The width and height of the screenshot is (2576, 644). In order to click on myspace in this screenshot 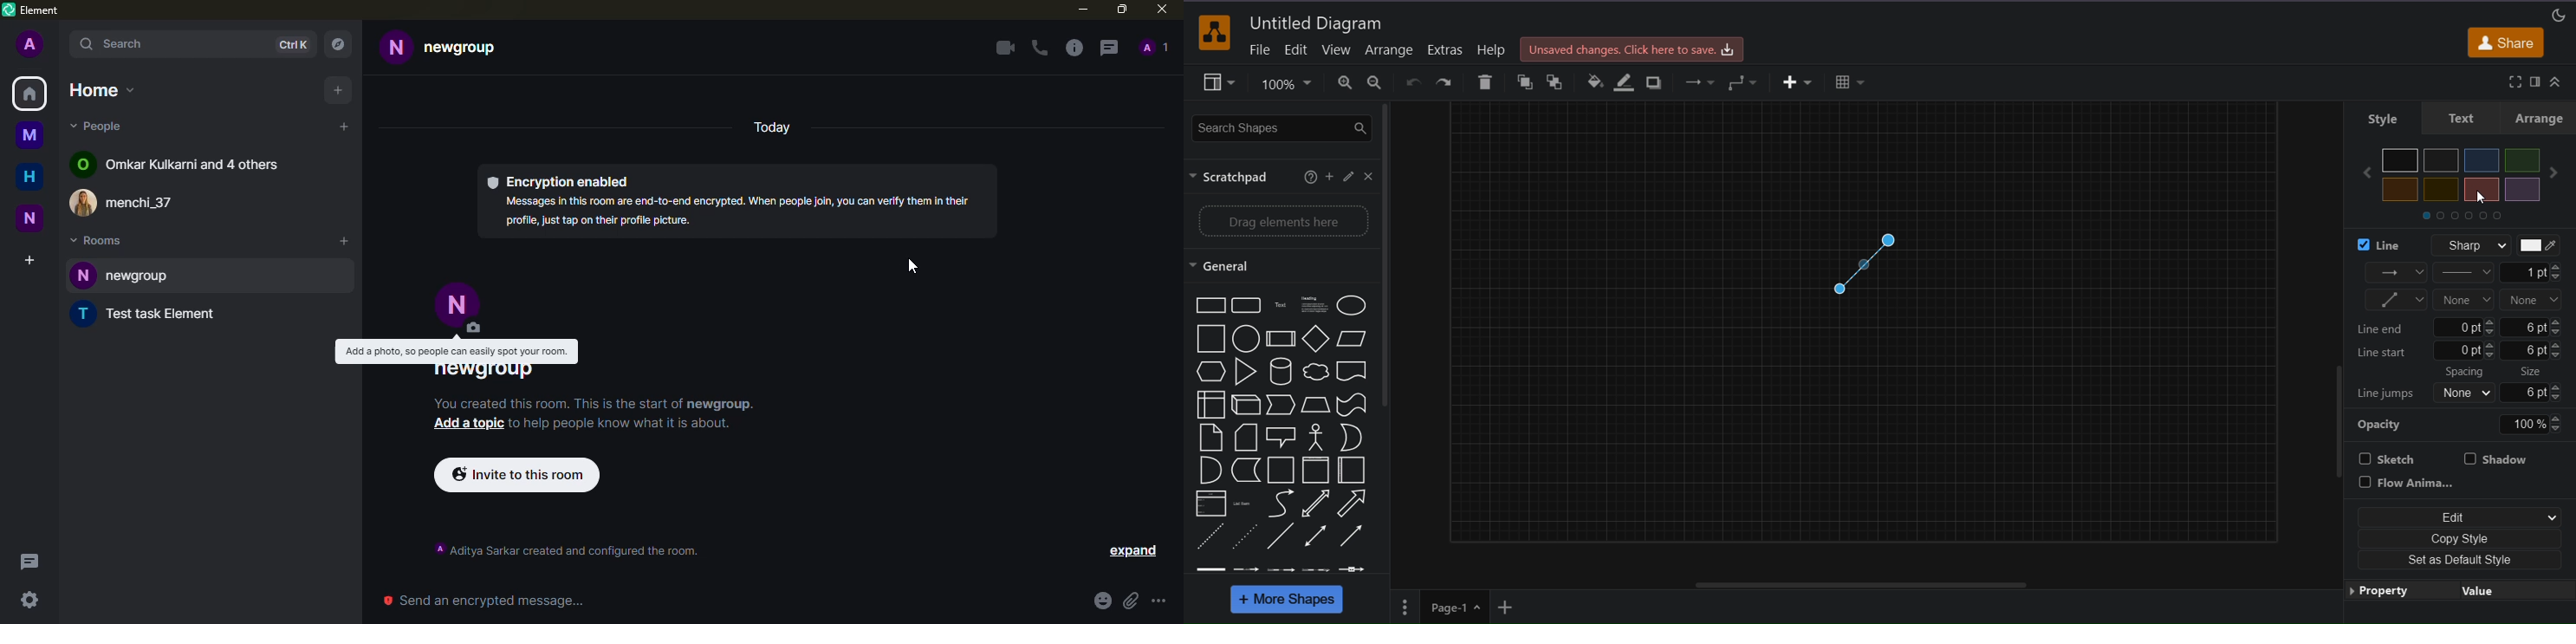, I will do `click(29, 134)`.